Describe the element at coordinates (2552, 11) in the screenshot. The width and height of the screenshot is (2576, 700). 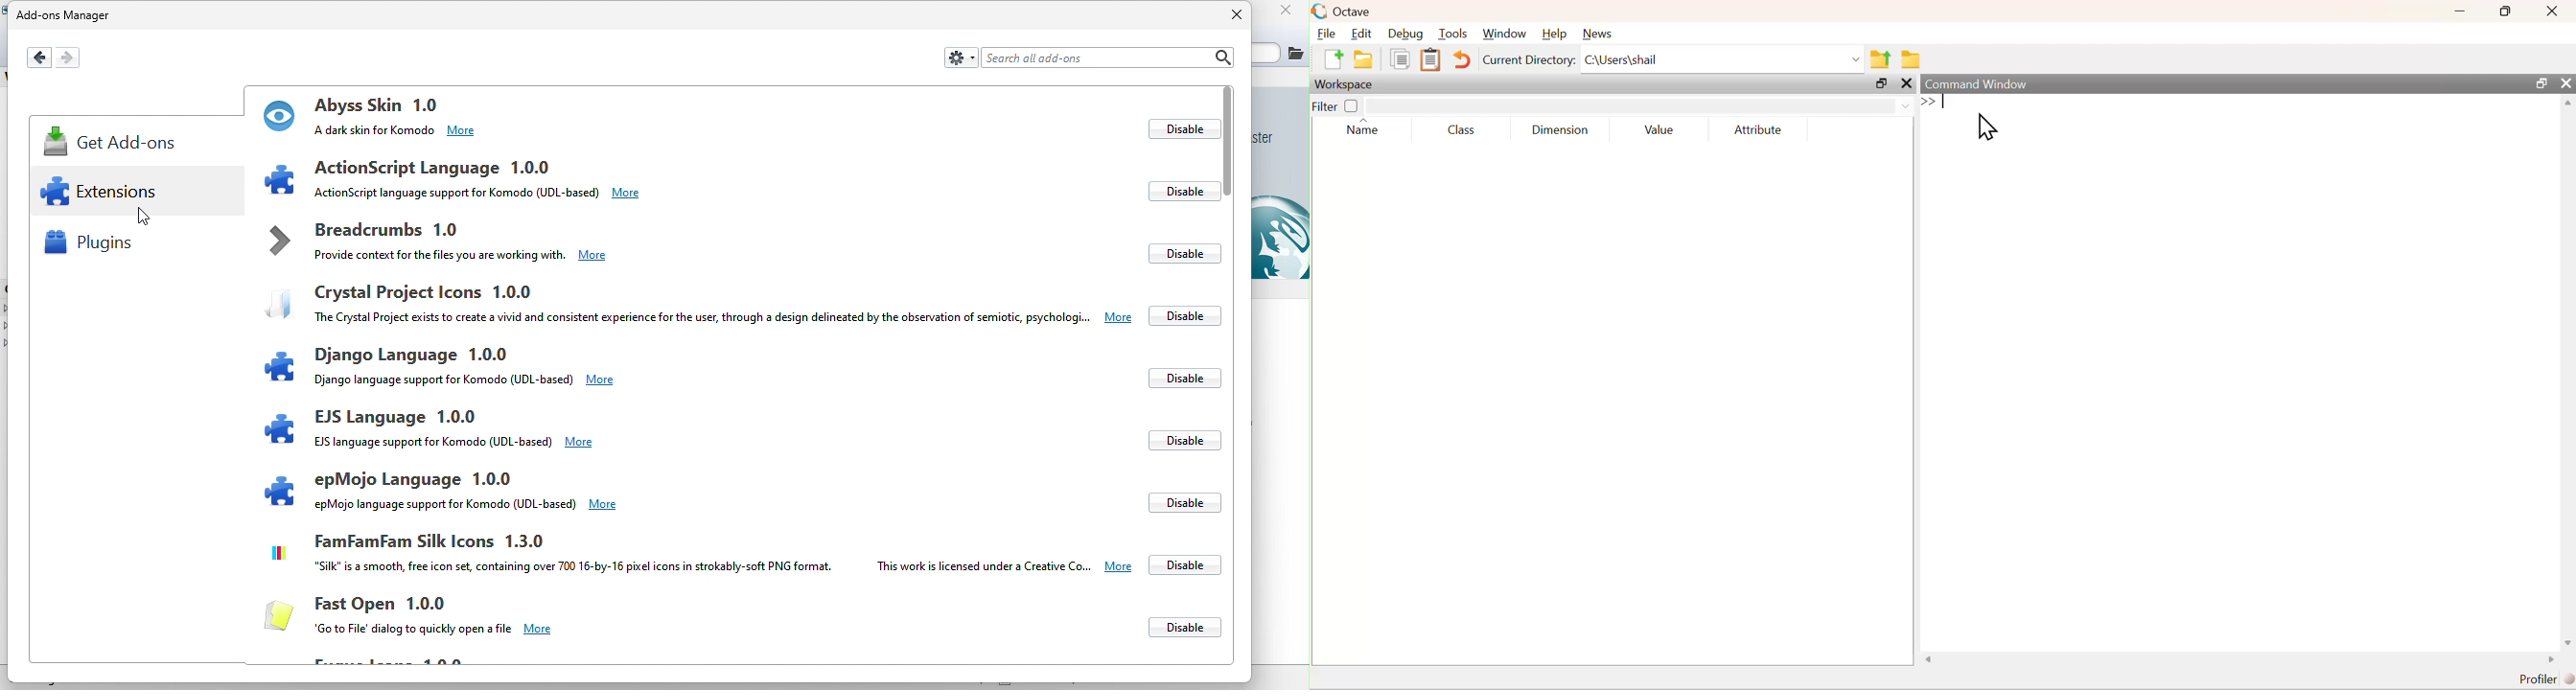
I see `Close` at that location.